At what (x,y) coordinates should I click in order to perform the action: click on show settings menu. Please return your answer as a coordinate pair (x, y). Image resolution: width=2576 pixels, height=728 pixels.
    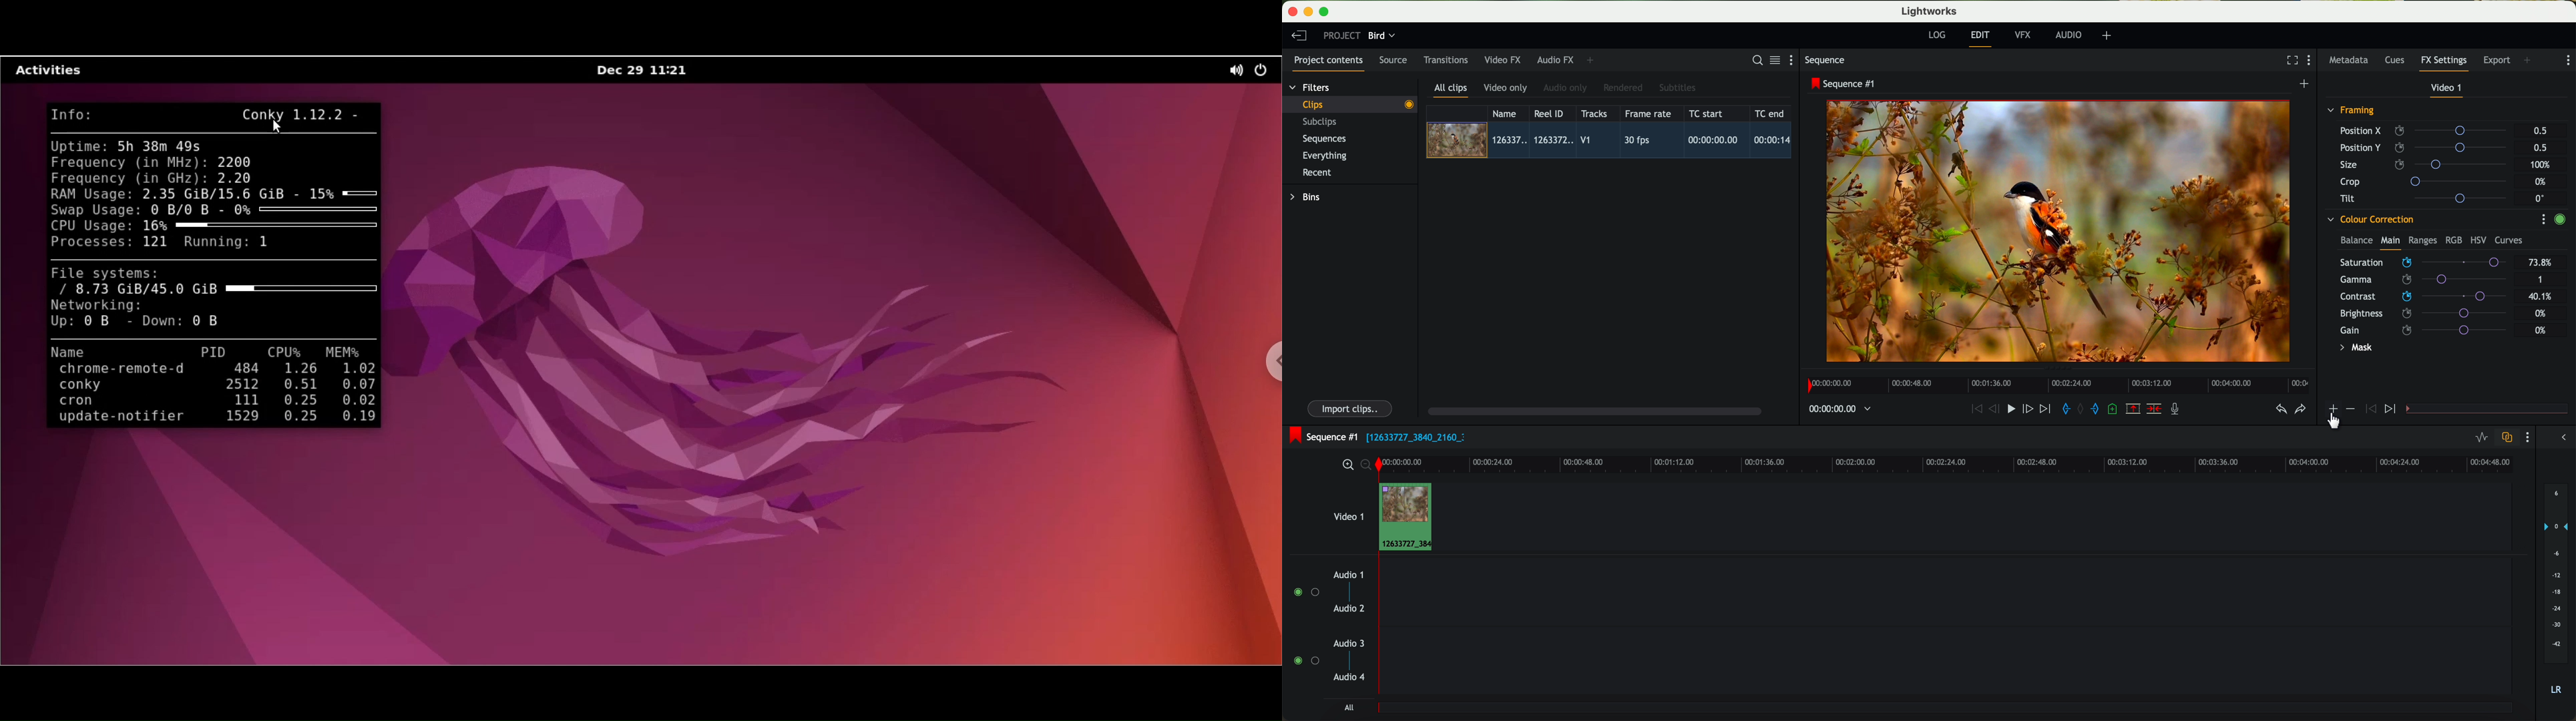
    Looking at the image, I should click on (2543, 219).